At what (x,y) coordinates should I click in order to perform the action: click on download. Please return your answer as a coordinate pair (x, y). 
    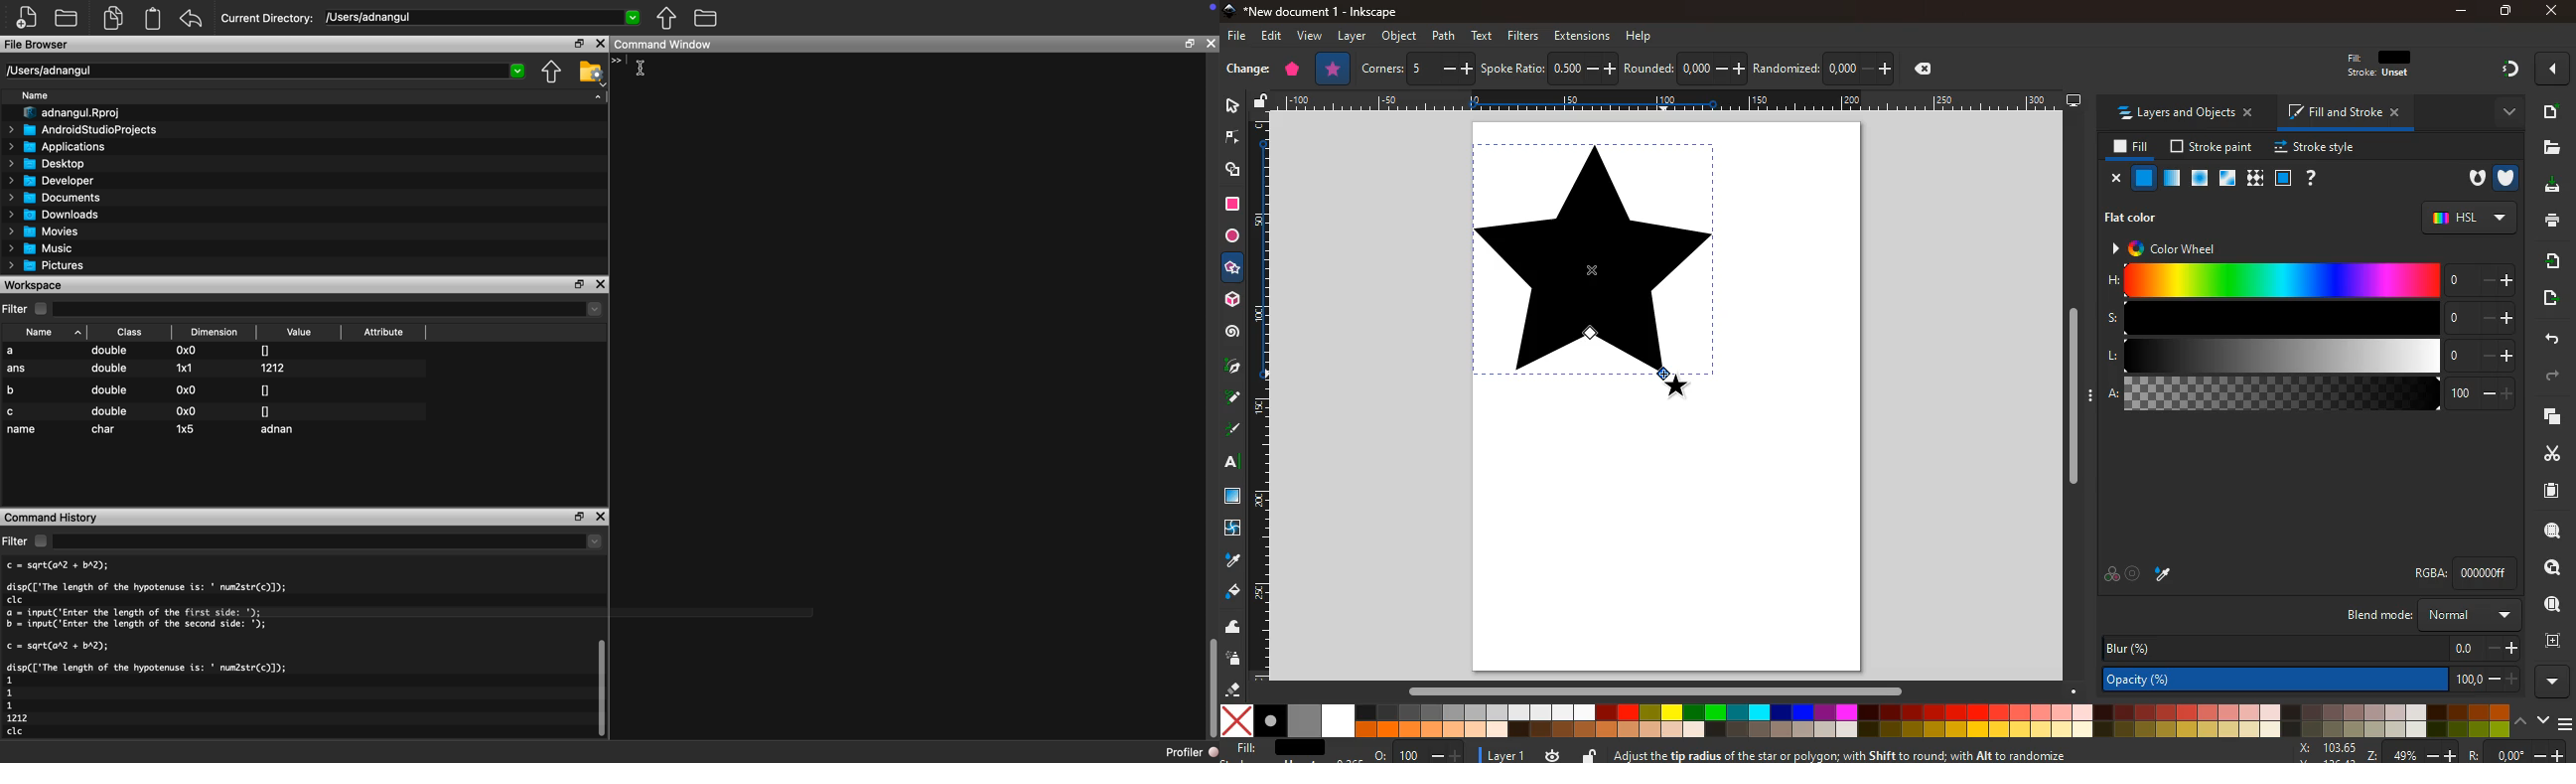
    Looking at the image, I should click on (2552, 187).